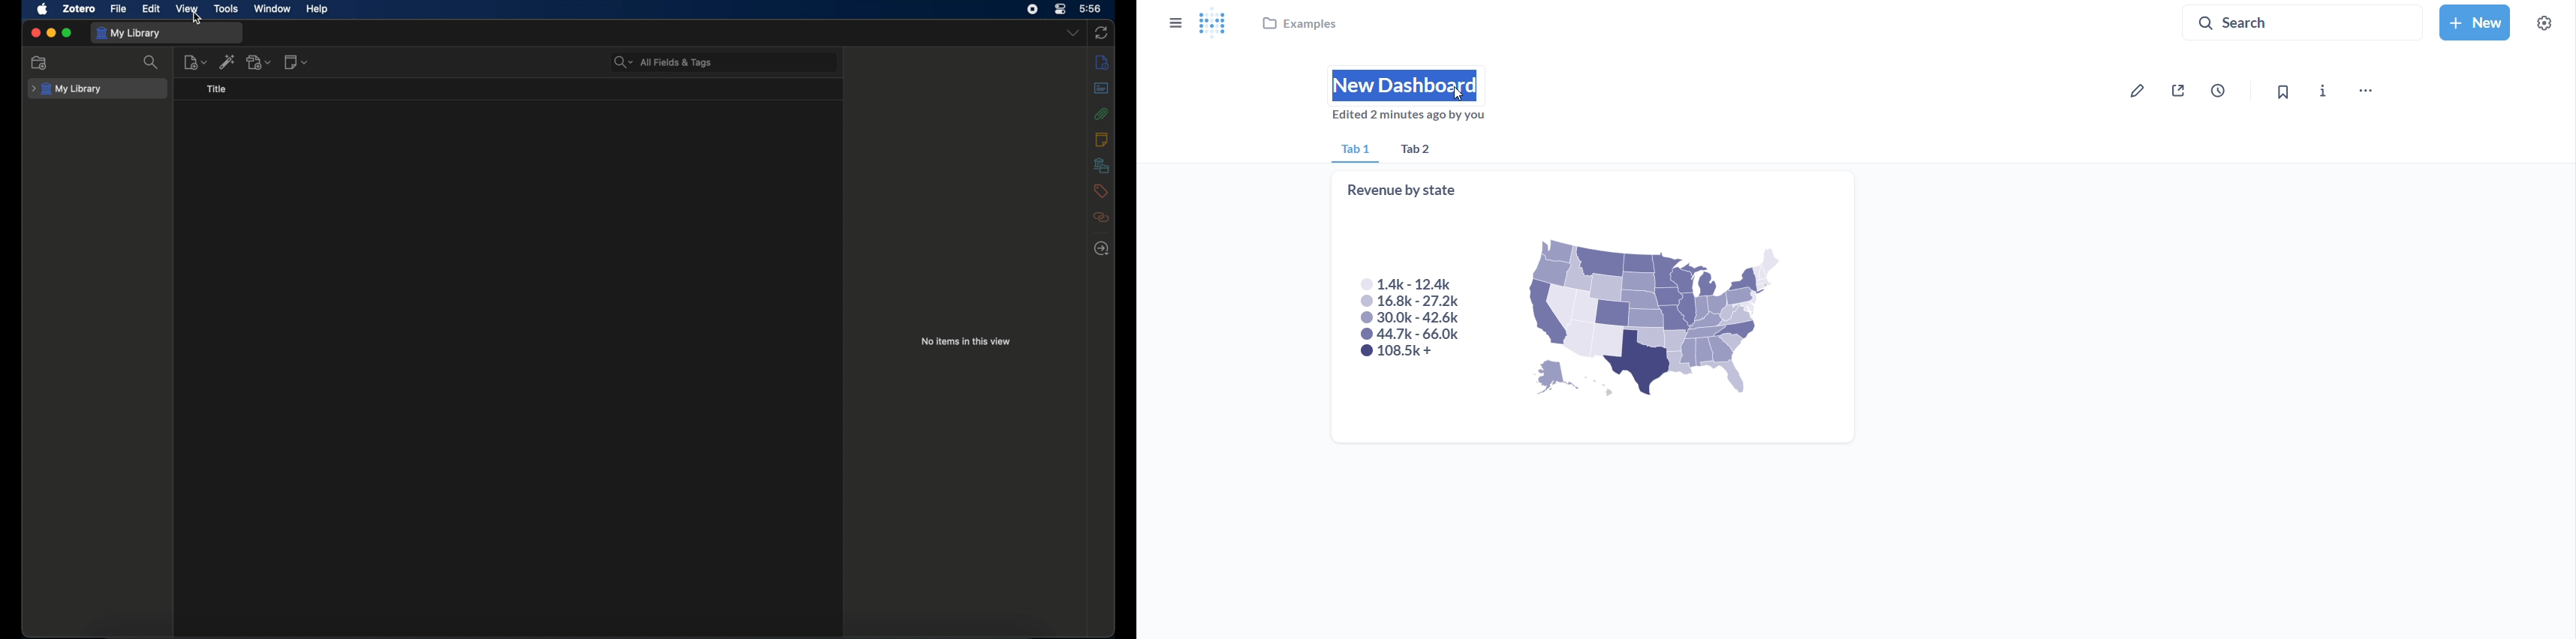  I want to click on search, so click(153, 63).